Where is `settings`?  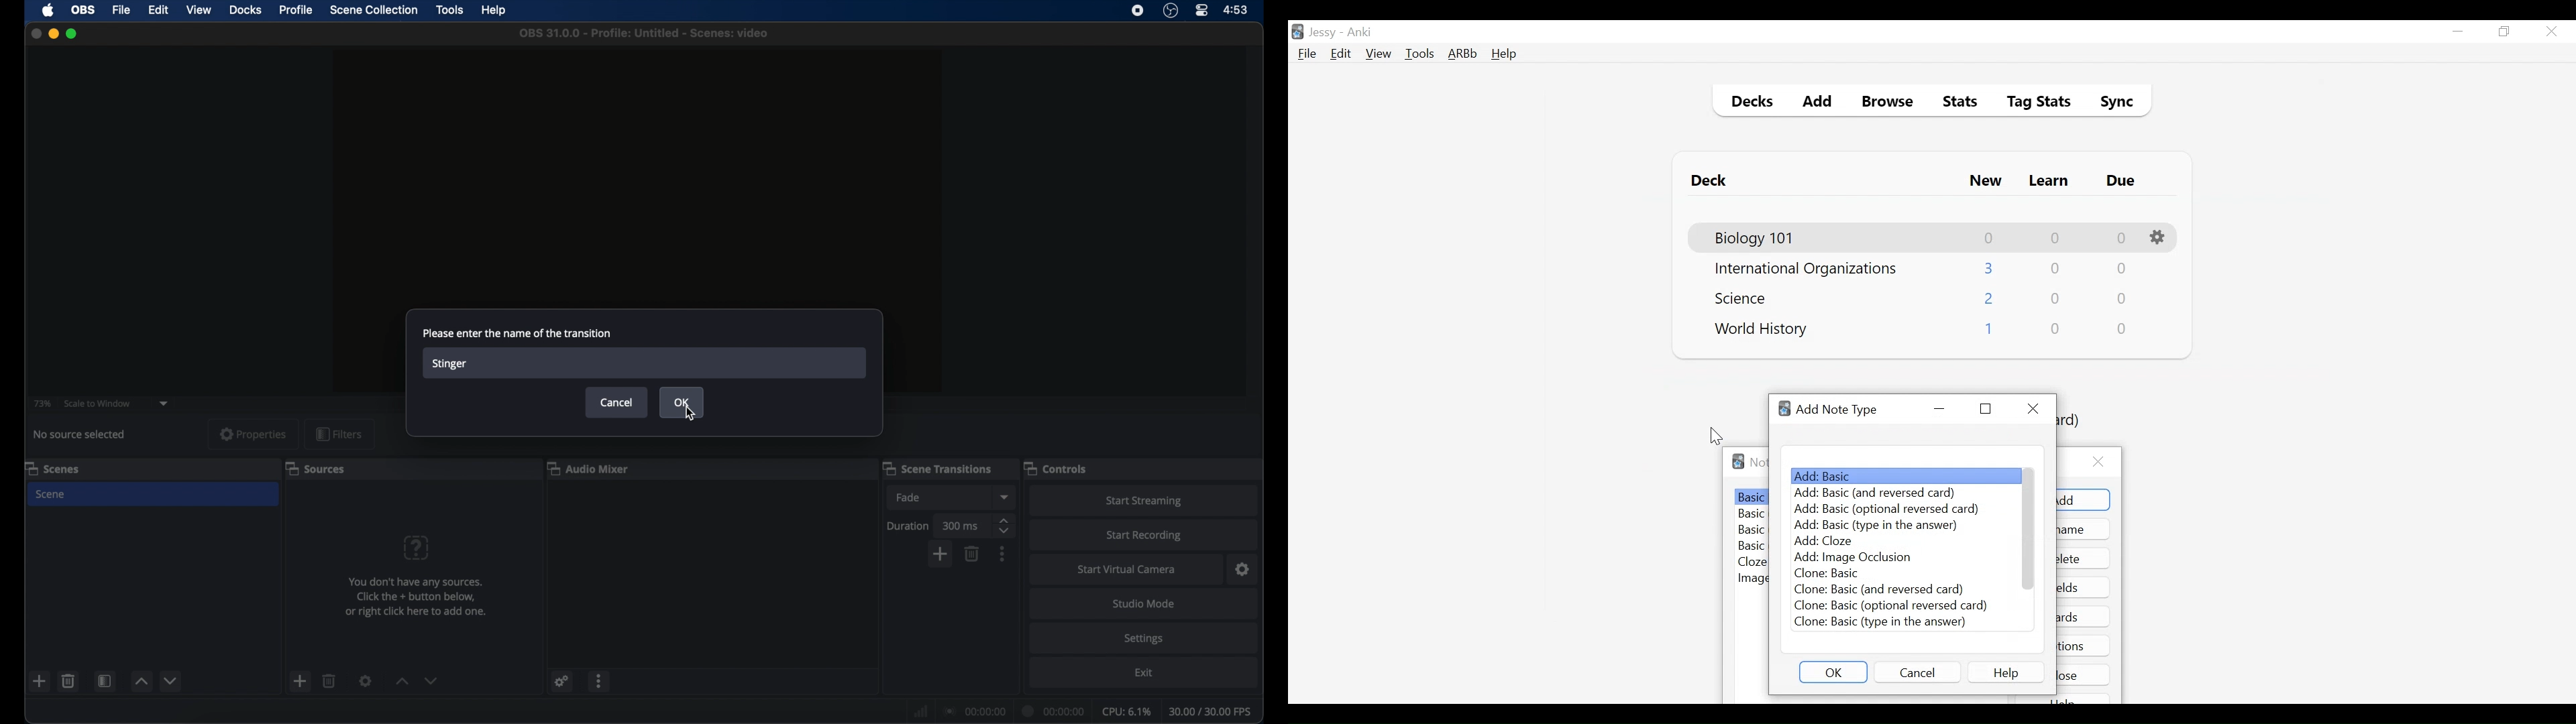
settings is located at coordinates (366, 681).